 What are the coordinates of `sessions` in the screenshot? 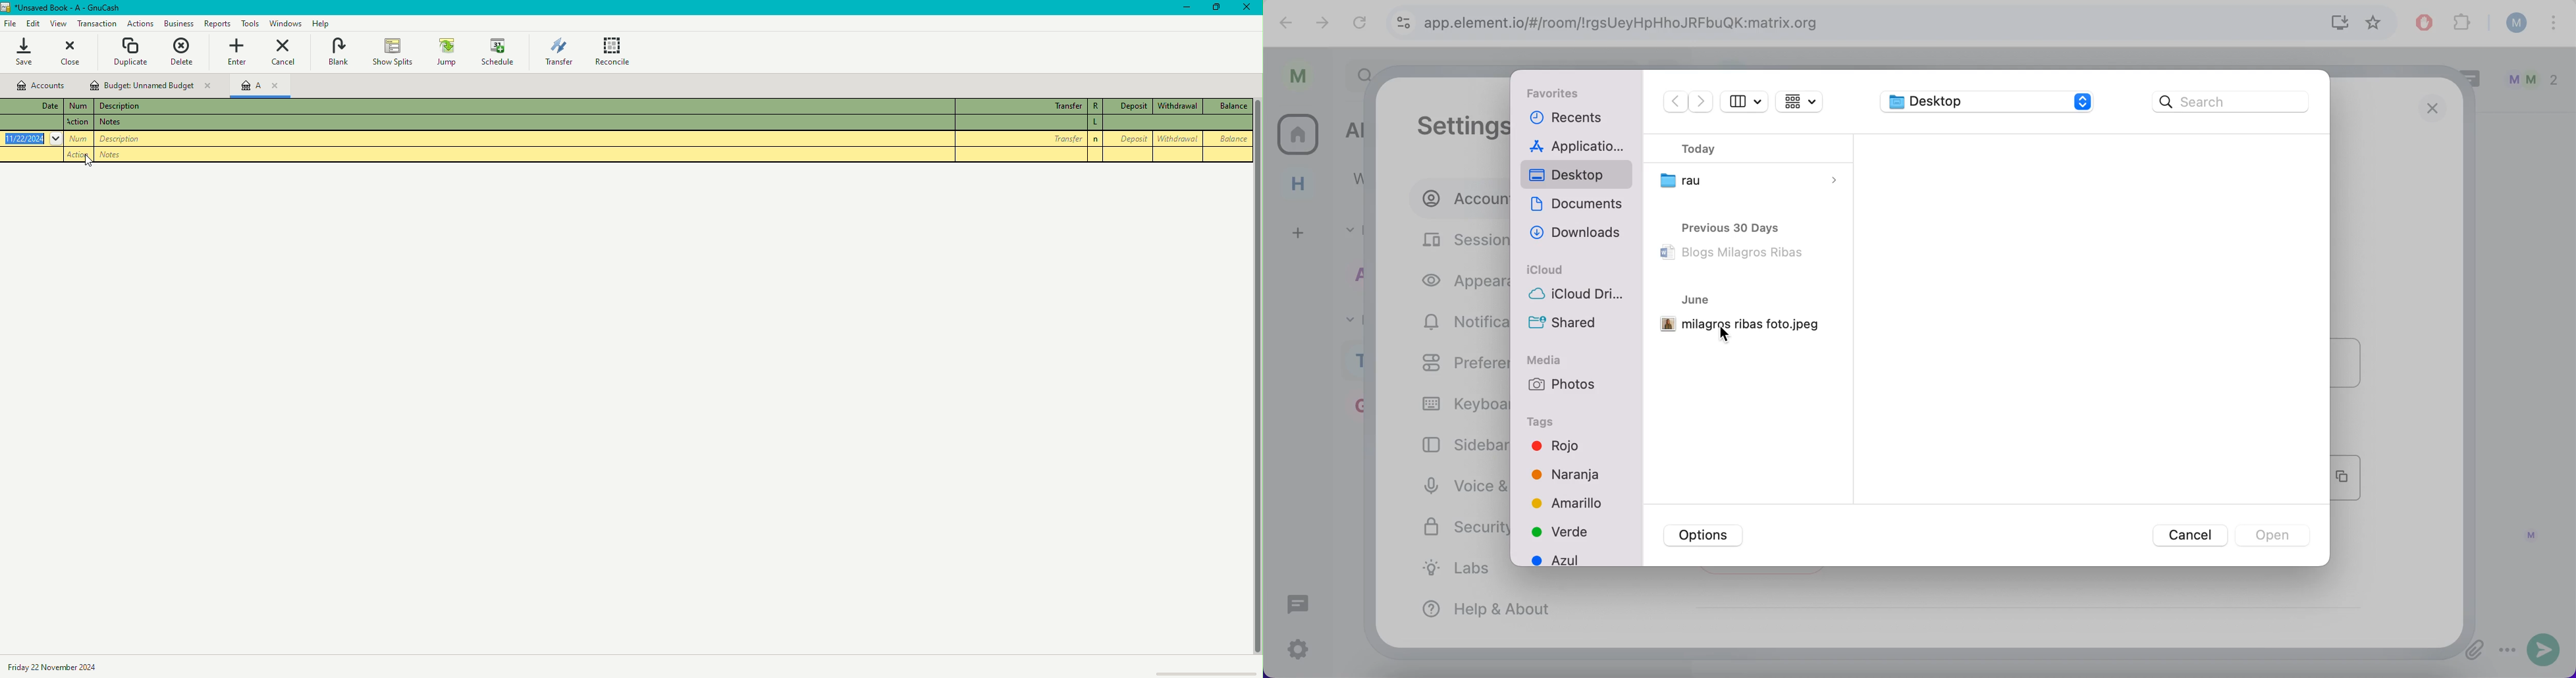 It's located at (1457, 242).